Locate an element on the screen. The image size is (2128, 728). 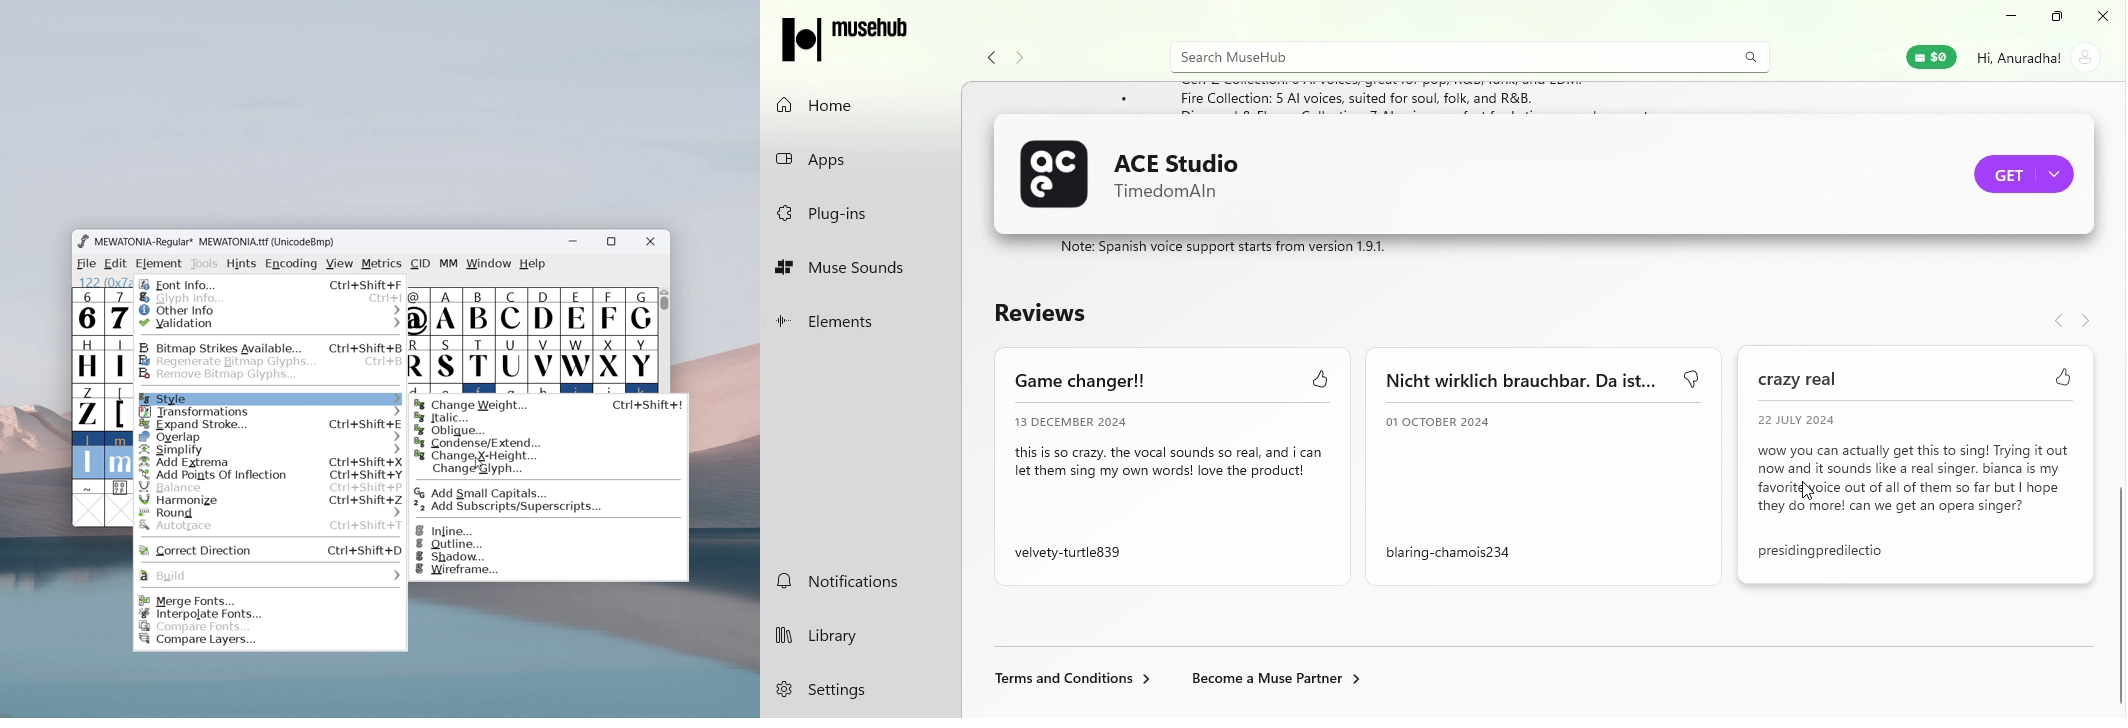
simplify is located at coordinates (271, 450).